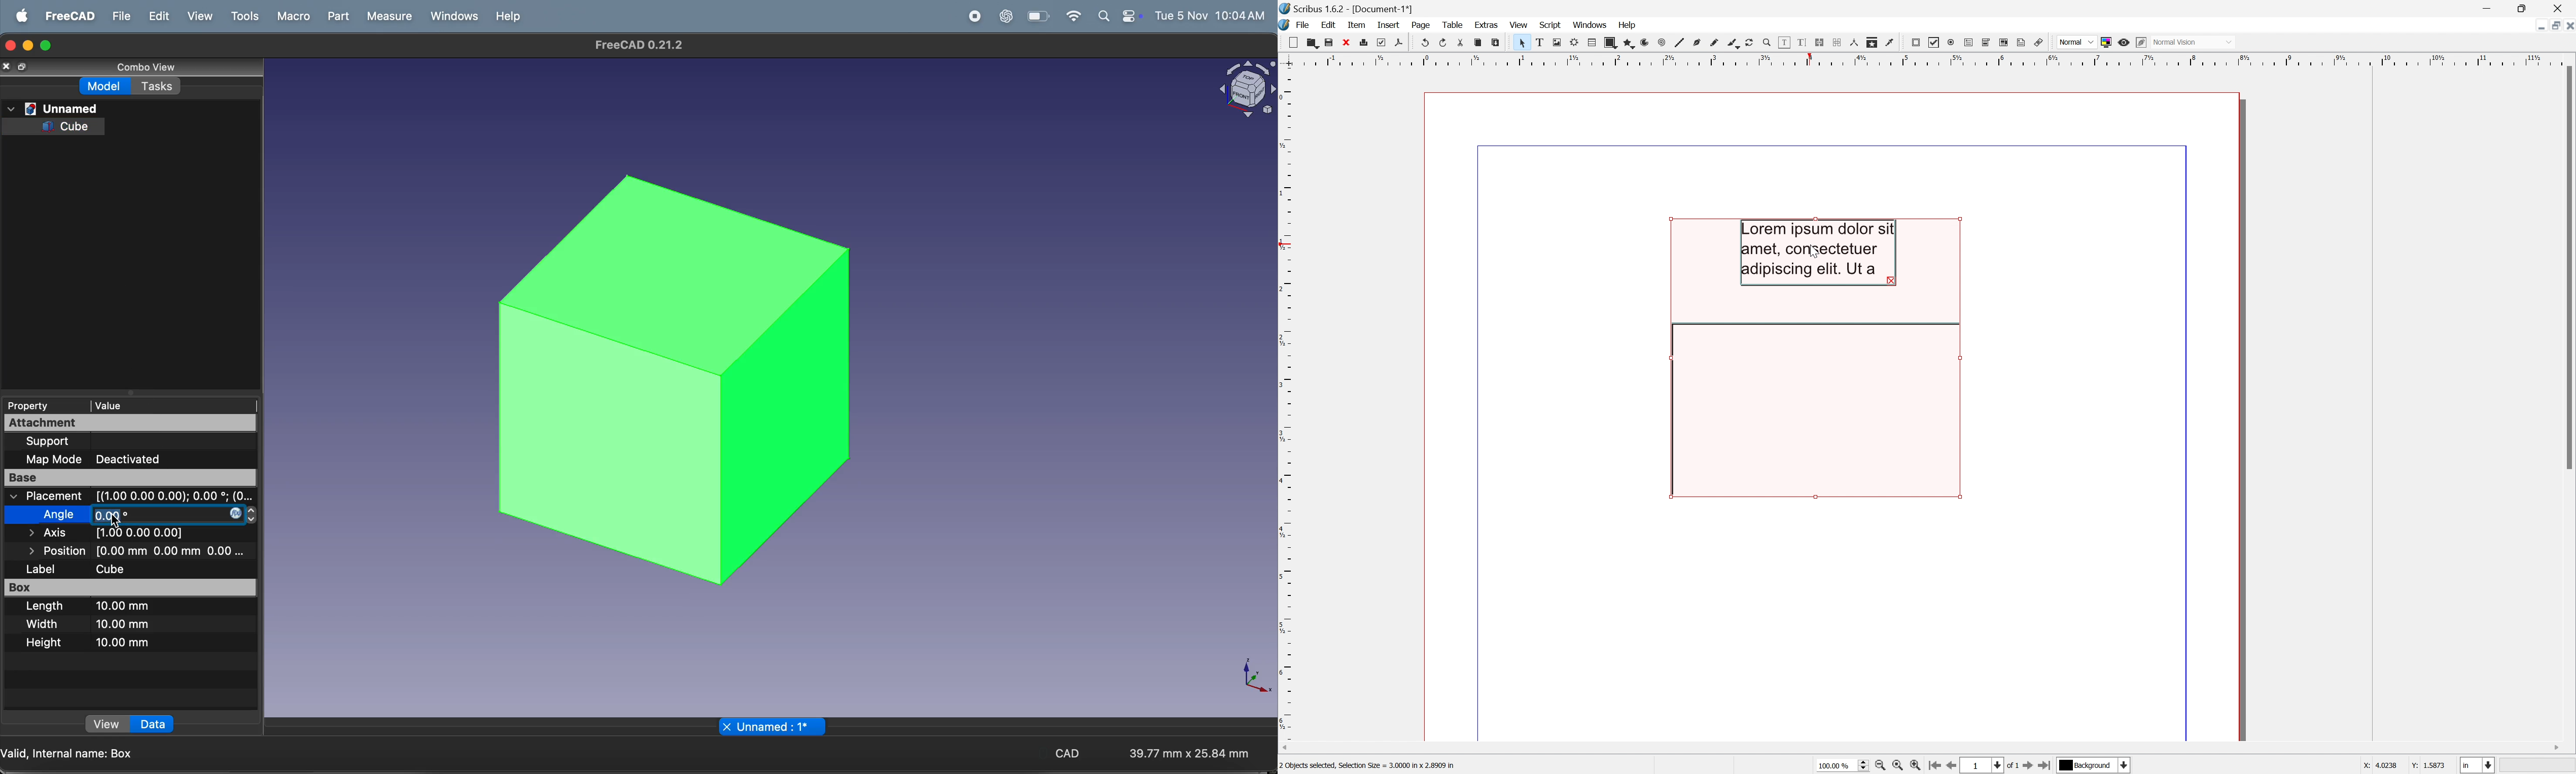 The image size is (2576, 784). What do you see at coordinates (111, 523) in the screenshot?
I see `cursor` at bounding box center [111, 523].